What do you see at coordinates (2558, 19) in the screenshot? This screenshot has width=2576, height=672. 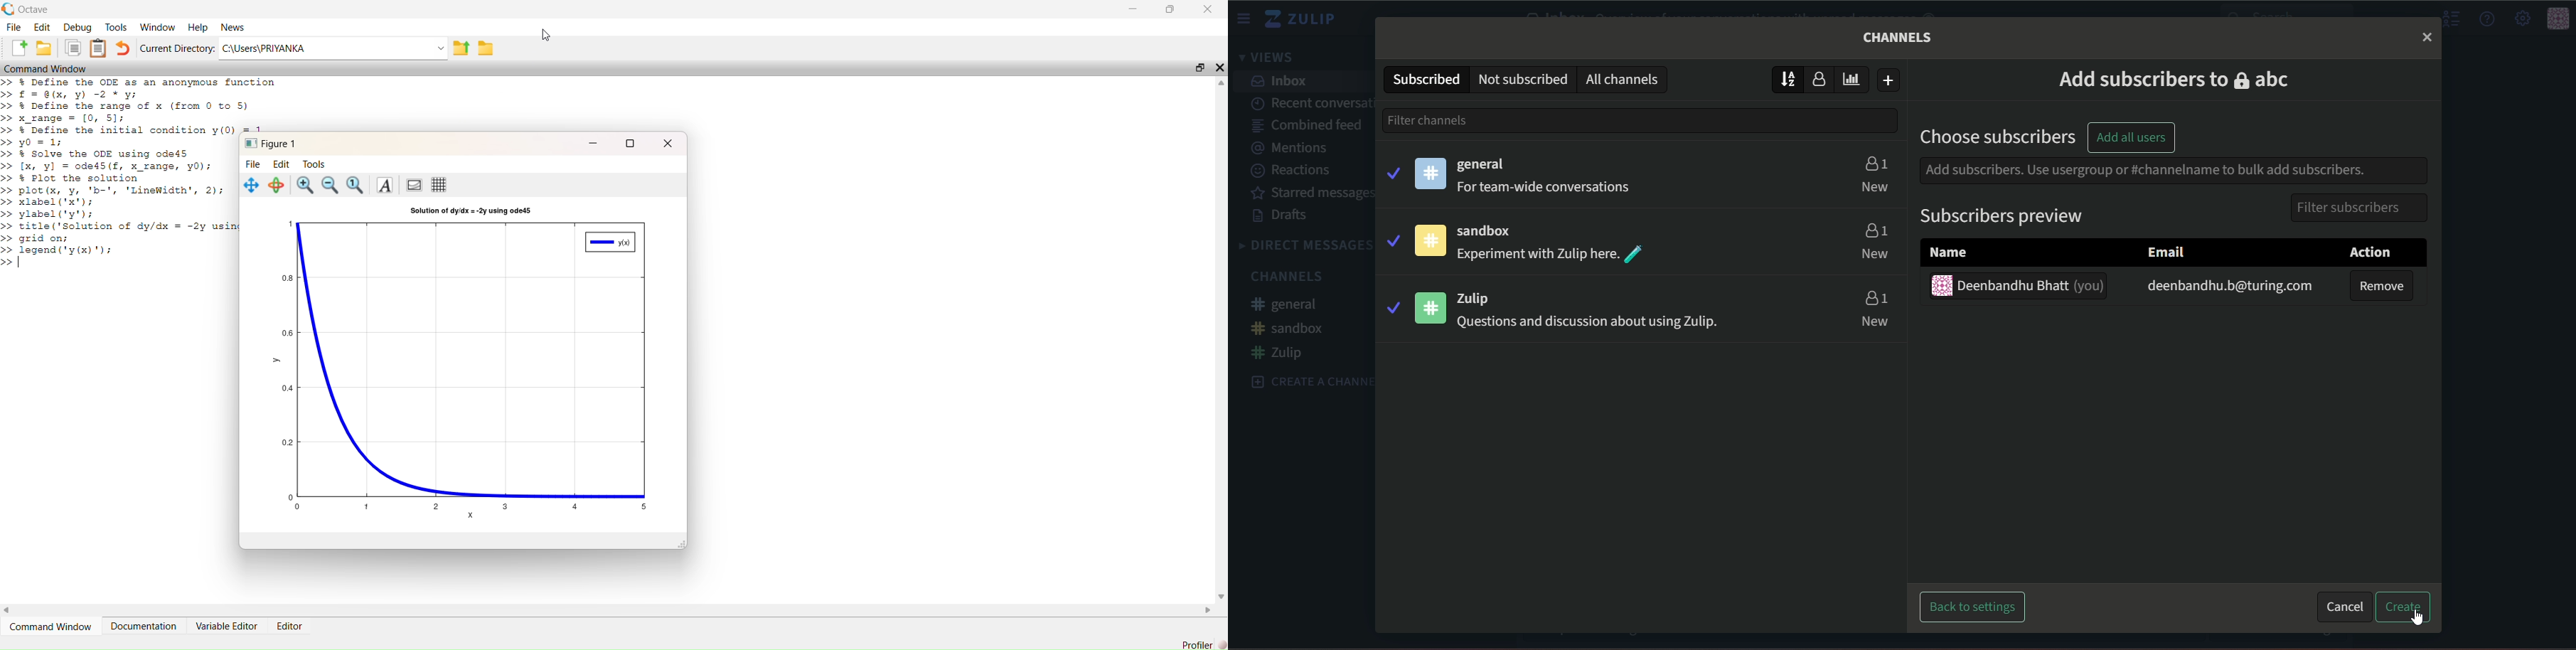 I see `icon` at bounding box center [2558, 19].